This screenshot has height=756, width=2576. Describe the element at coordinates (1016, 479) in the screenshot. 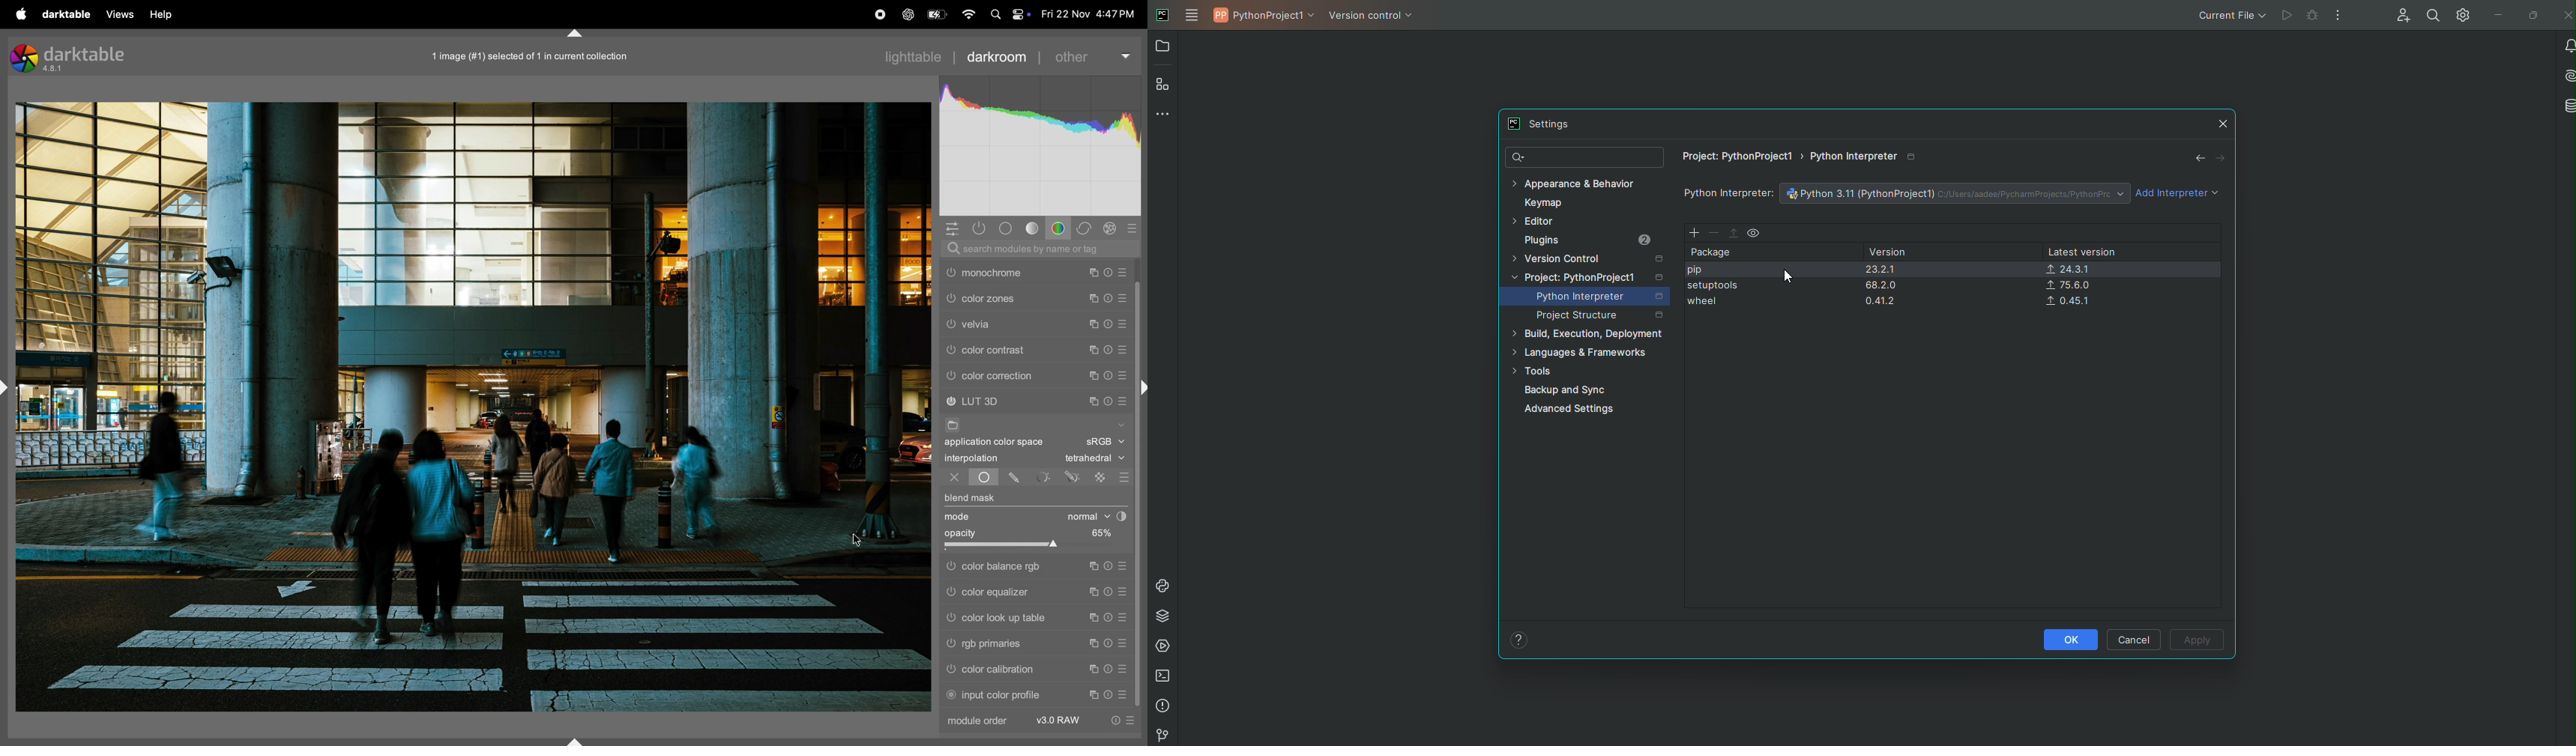

I see `drawn mask` at that location.